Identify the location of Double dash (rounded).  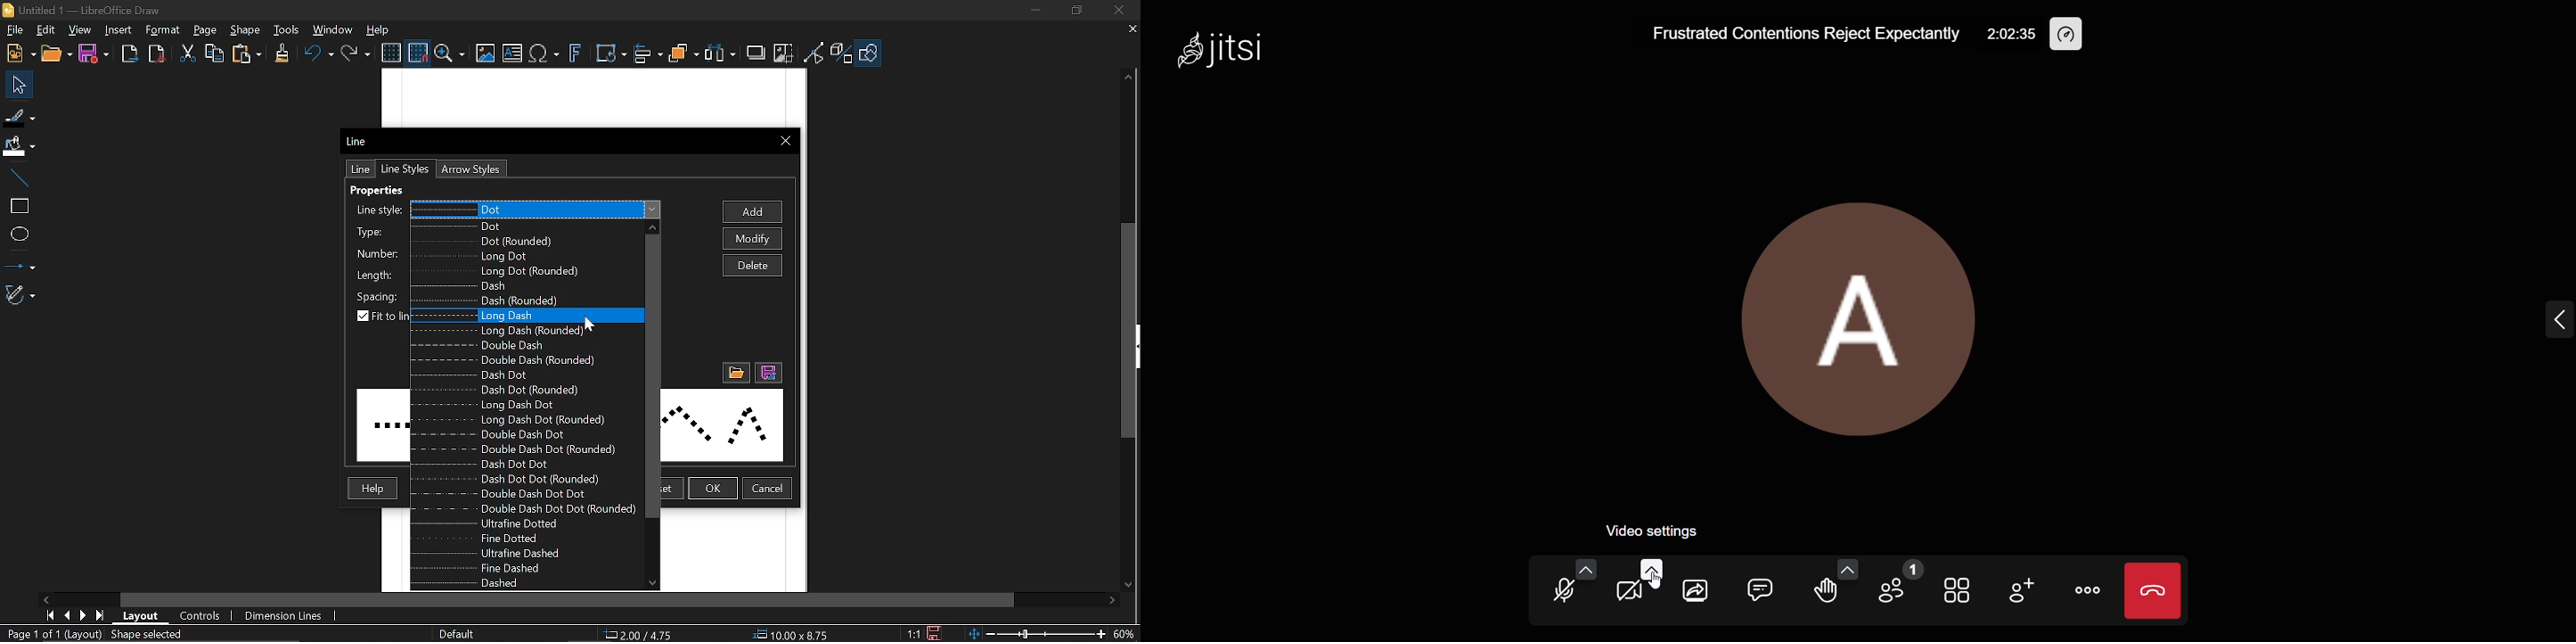
(522, 360).